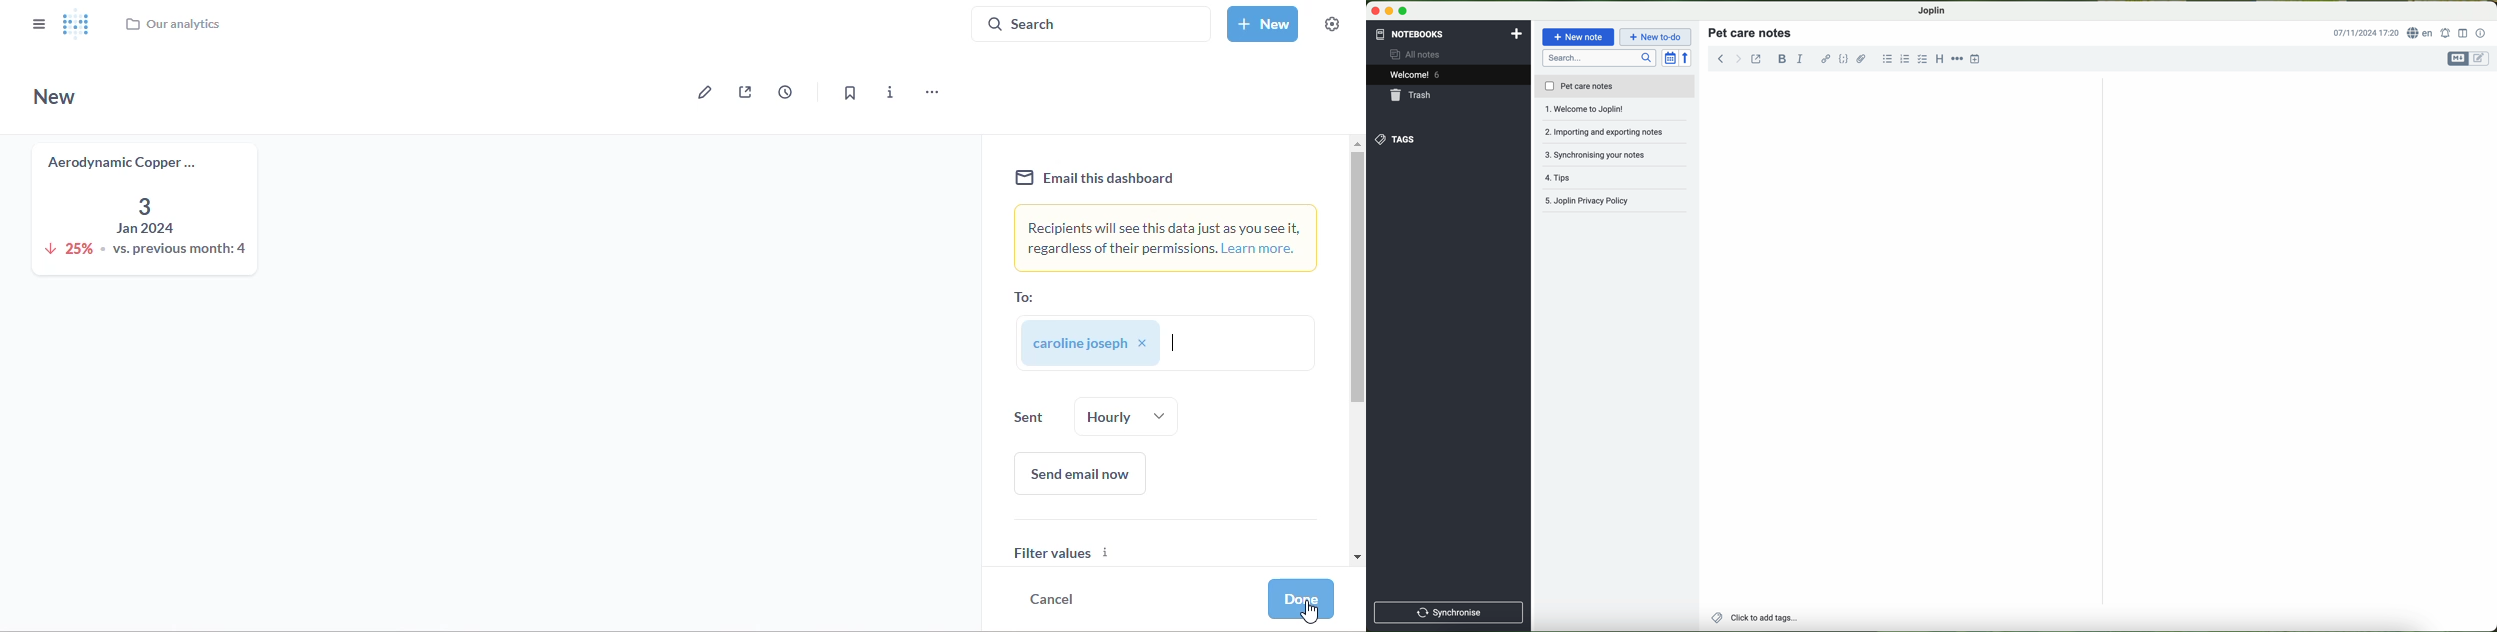 The image size is (2520, 644). I want to click on cursor on new to-do button , so click(1657, 37).